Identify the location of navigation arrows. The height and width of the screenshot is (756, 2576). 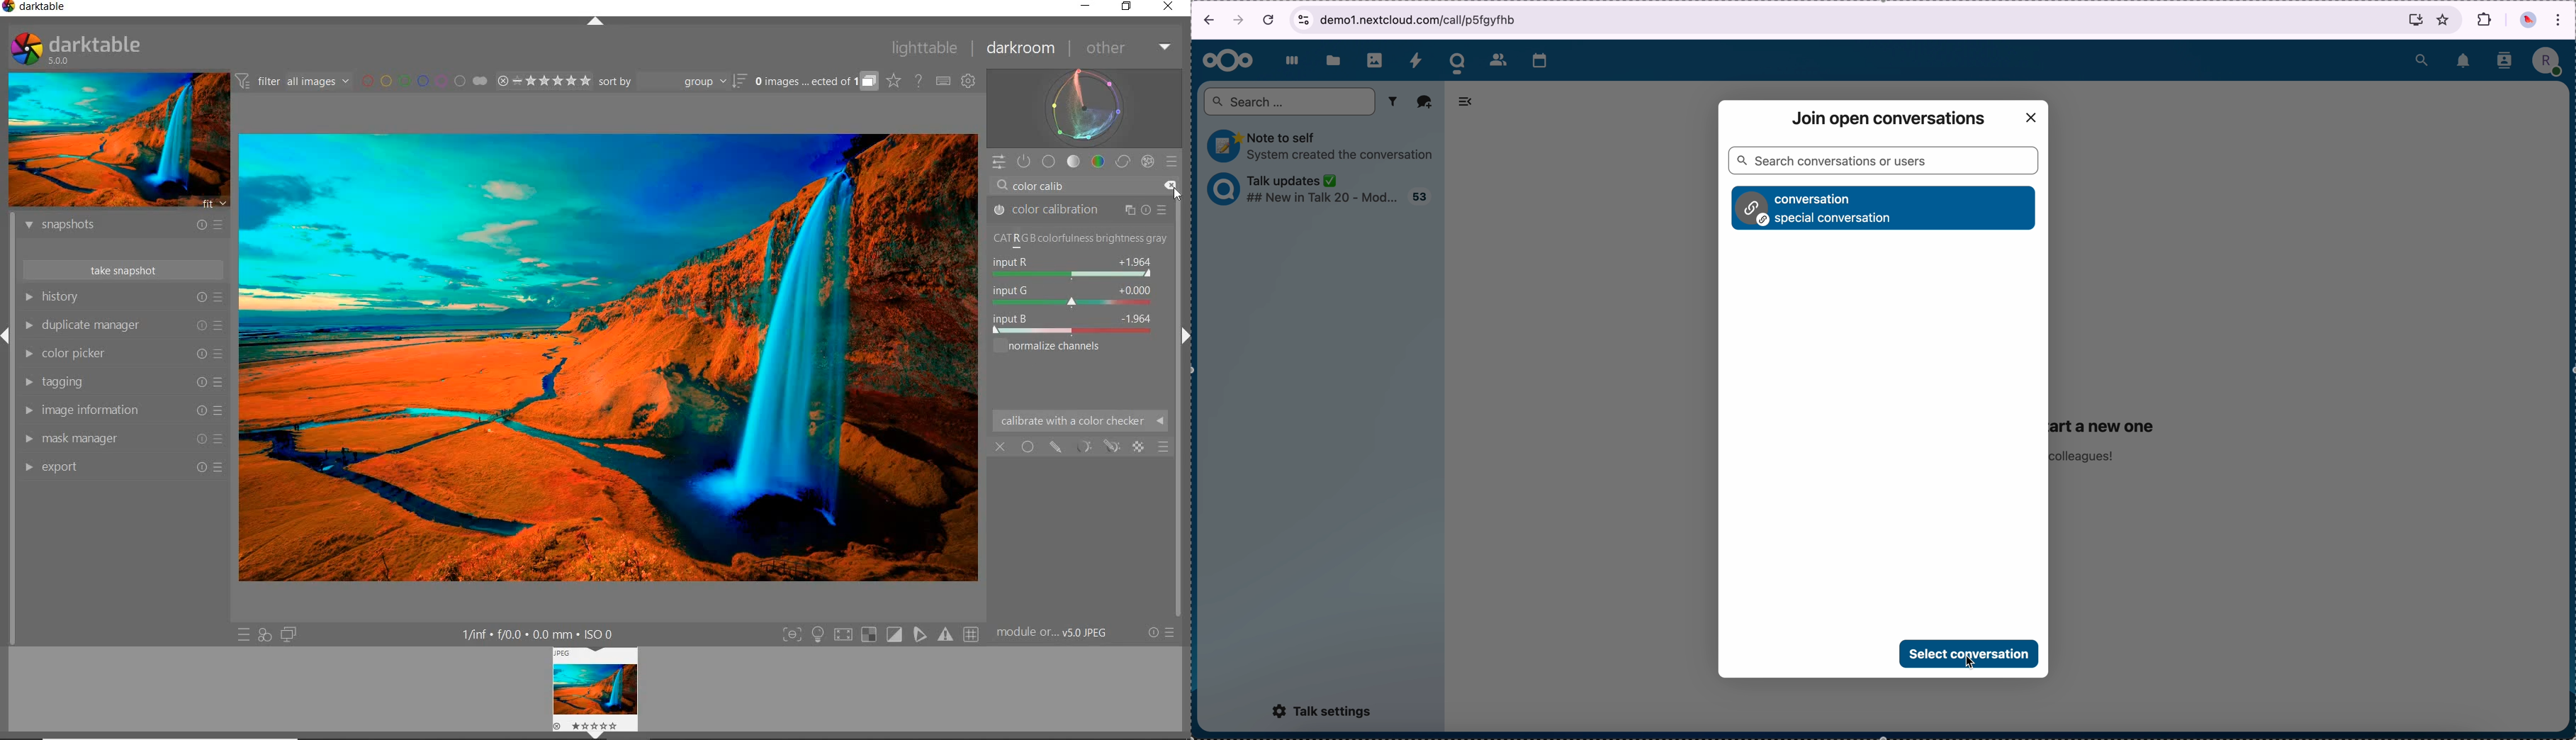
(1221, 19).